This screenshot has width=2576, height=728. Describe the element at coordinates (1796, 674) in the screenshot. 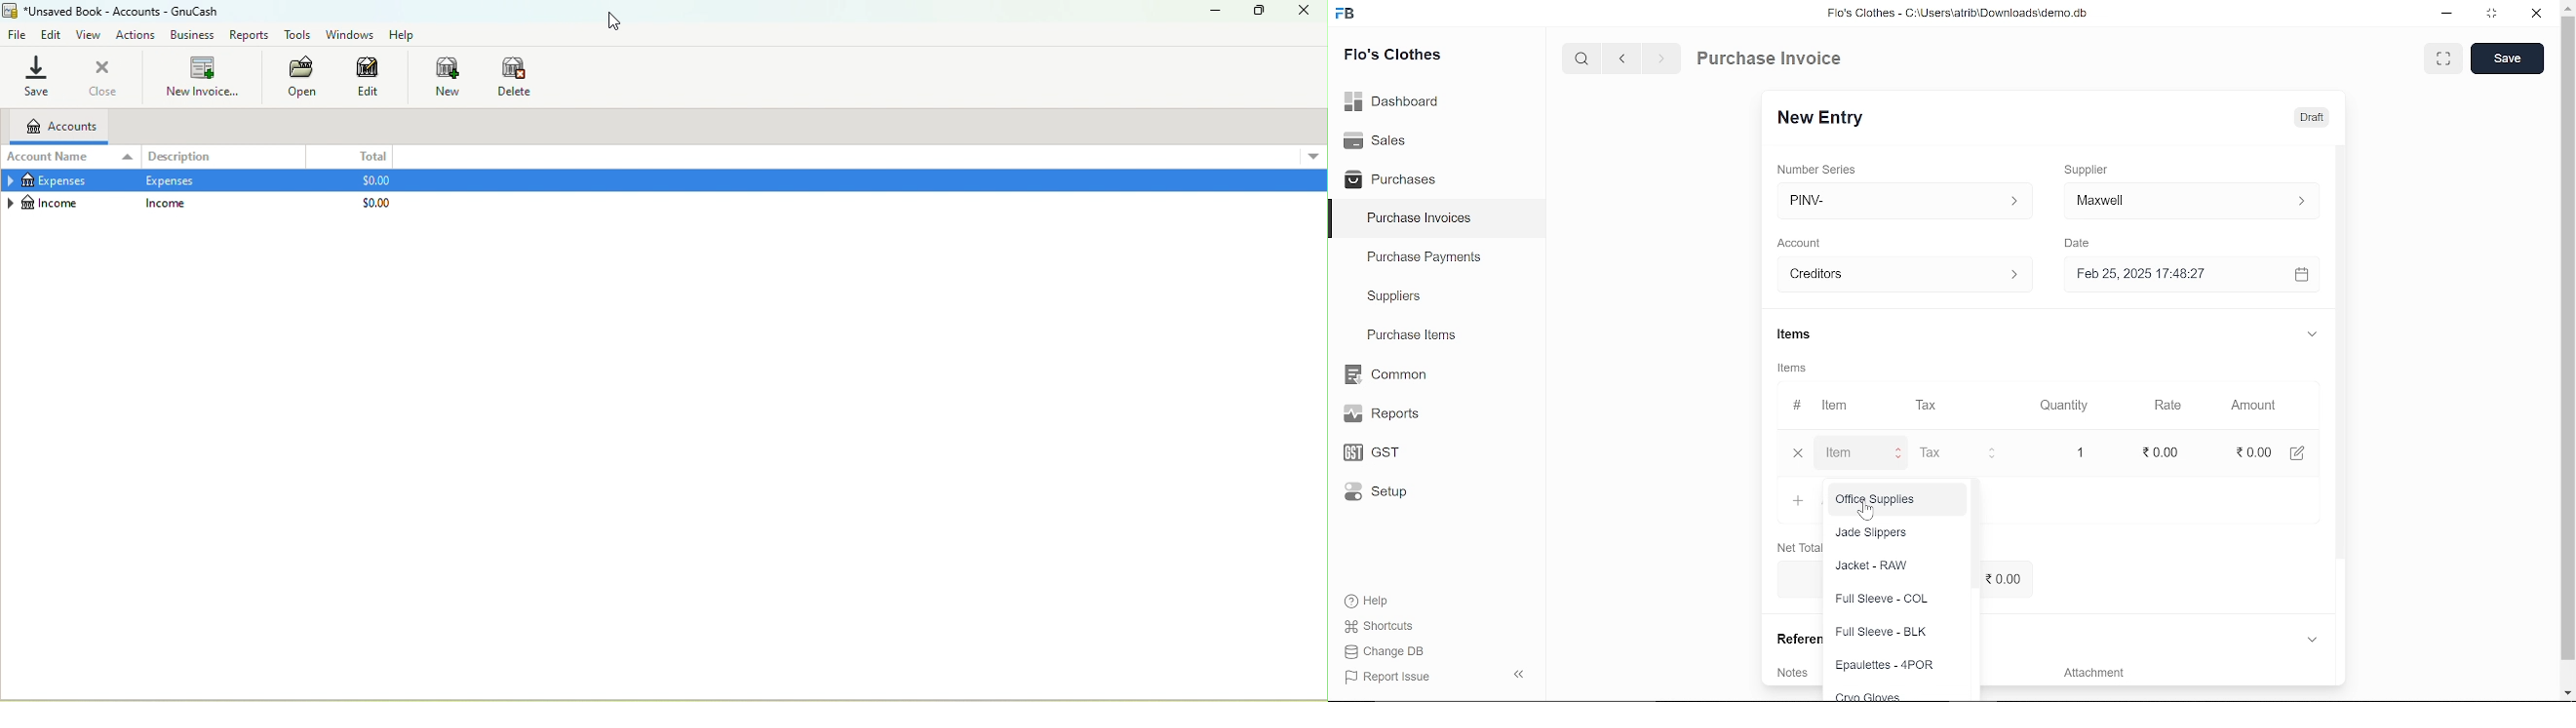

I see `Notes` at that location.